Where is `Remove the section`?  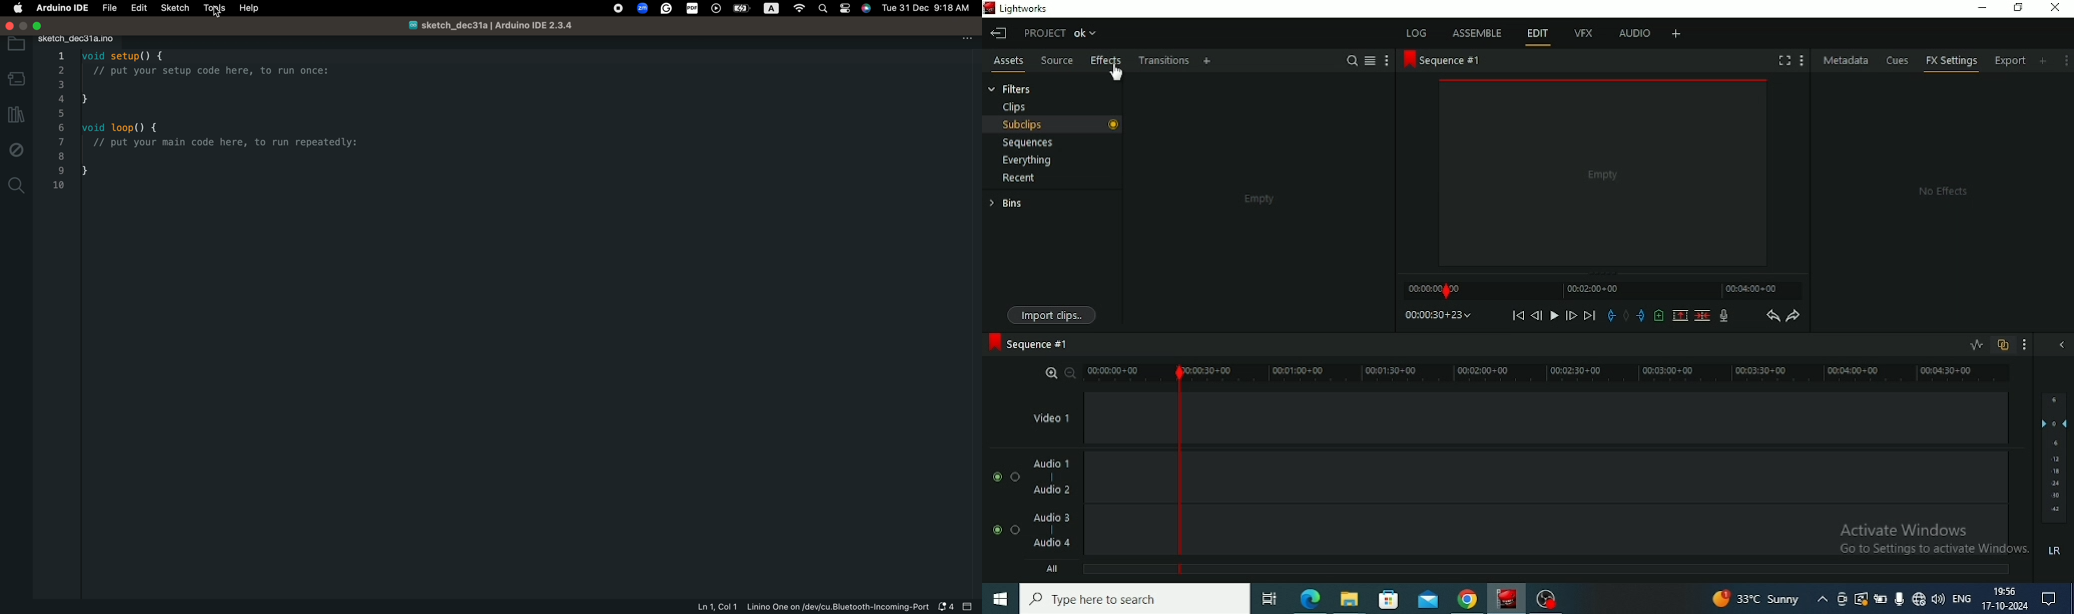
Remove the section is located at coordinates (1680, 315).